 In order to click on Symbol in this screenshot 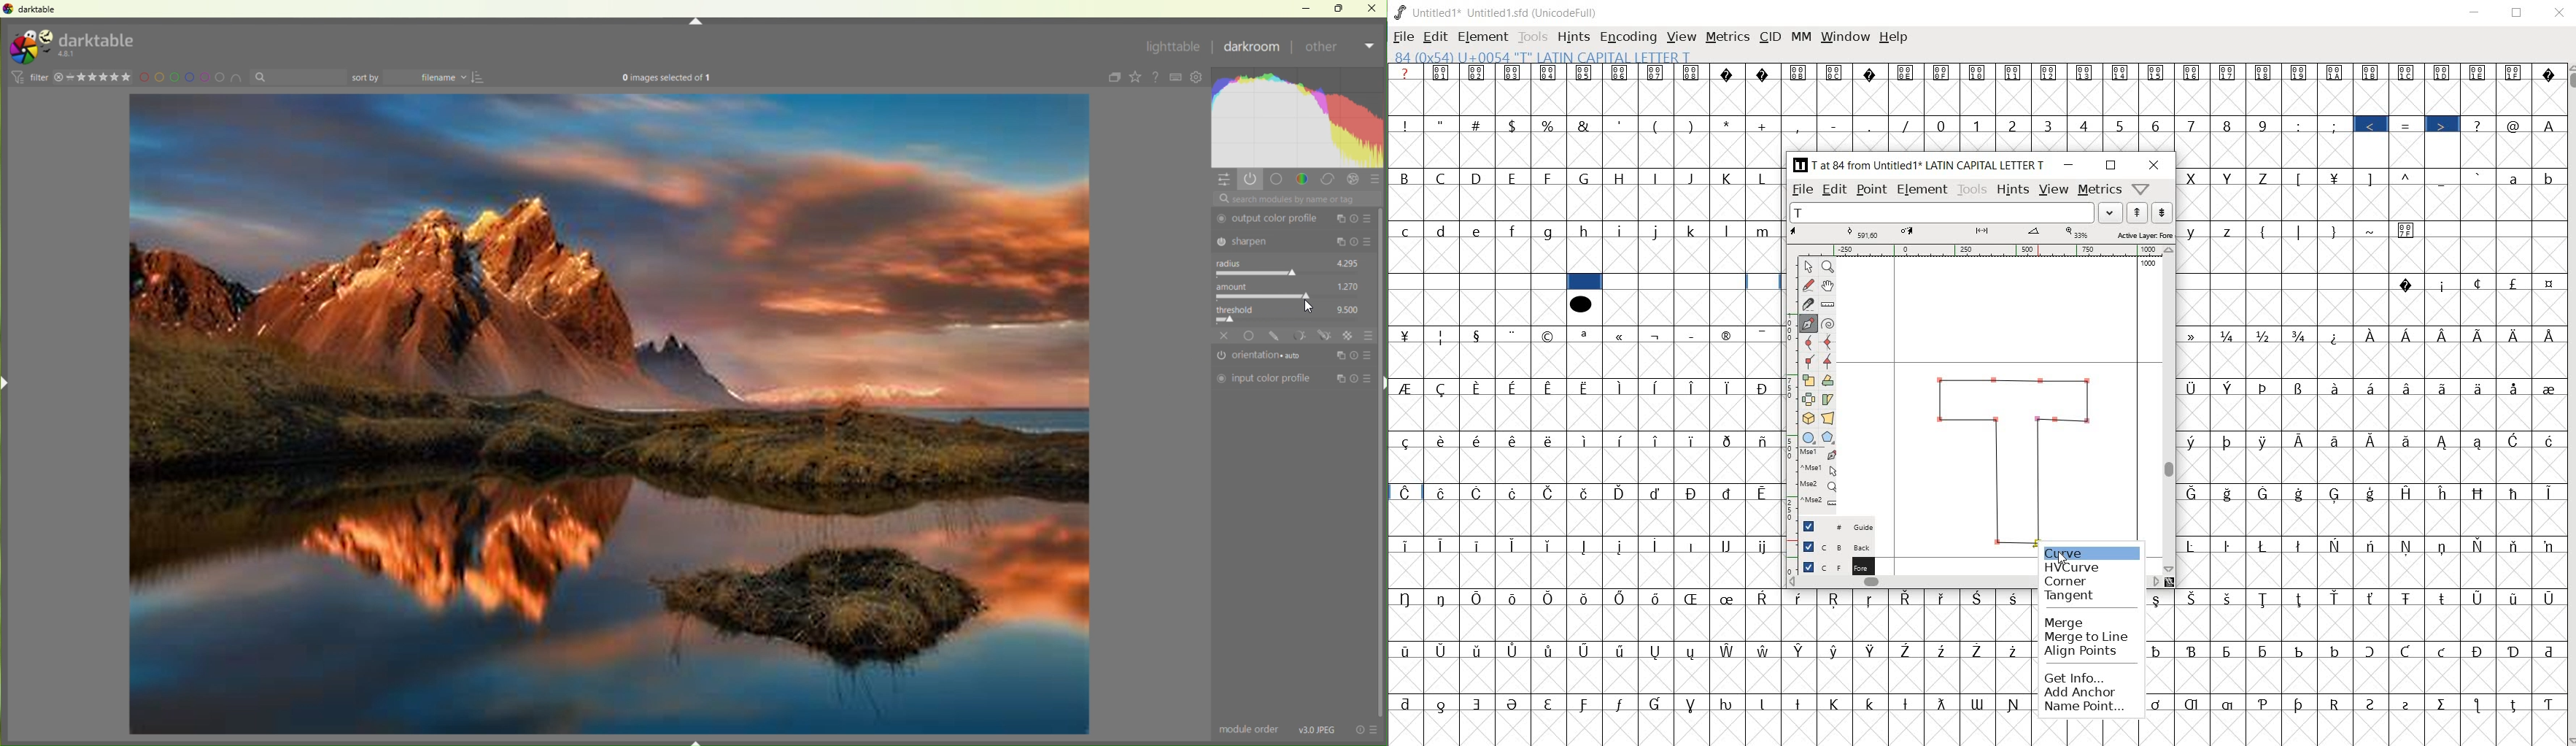, I will do `click(2444, 703)`.